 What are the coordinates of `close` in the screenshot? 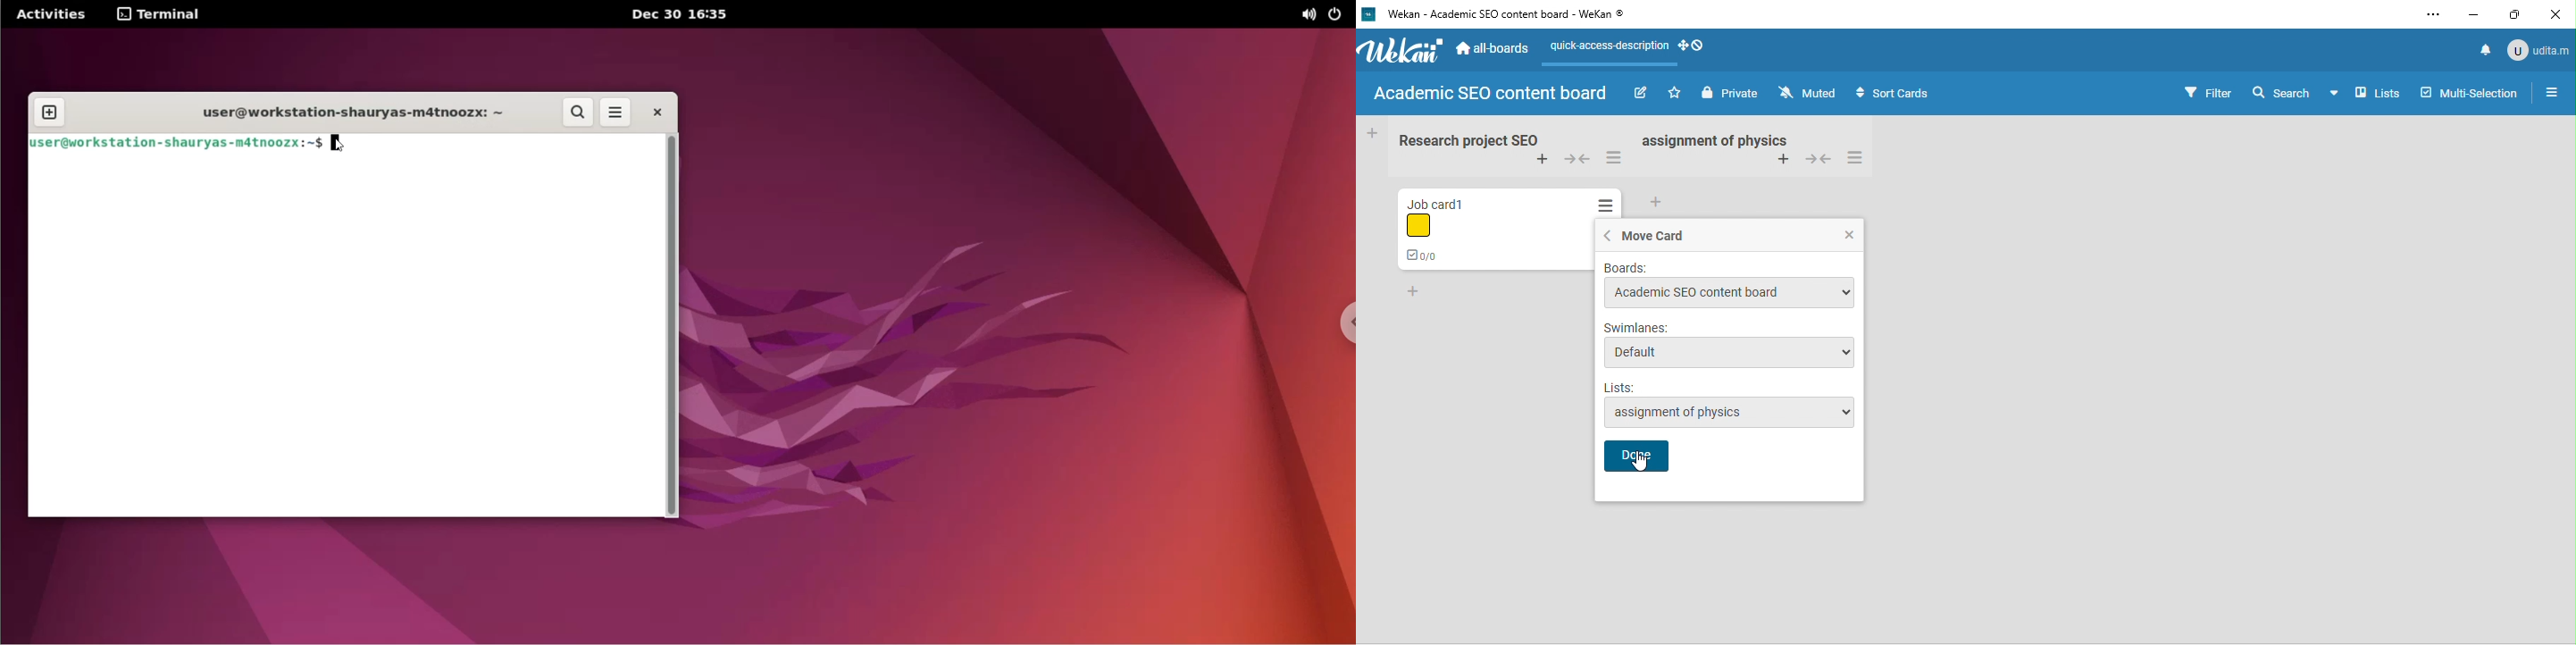 It's located at (1852, 233).